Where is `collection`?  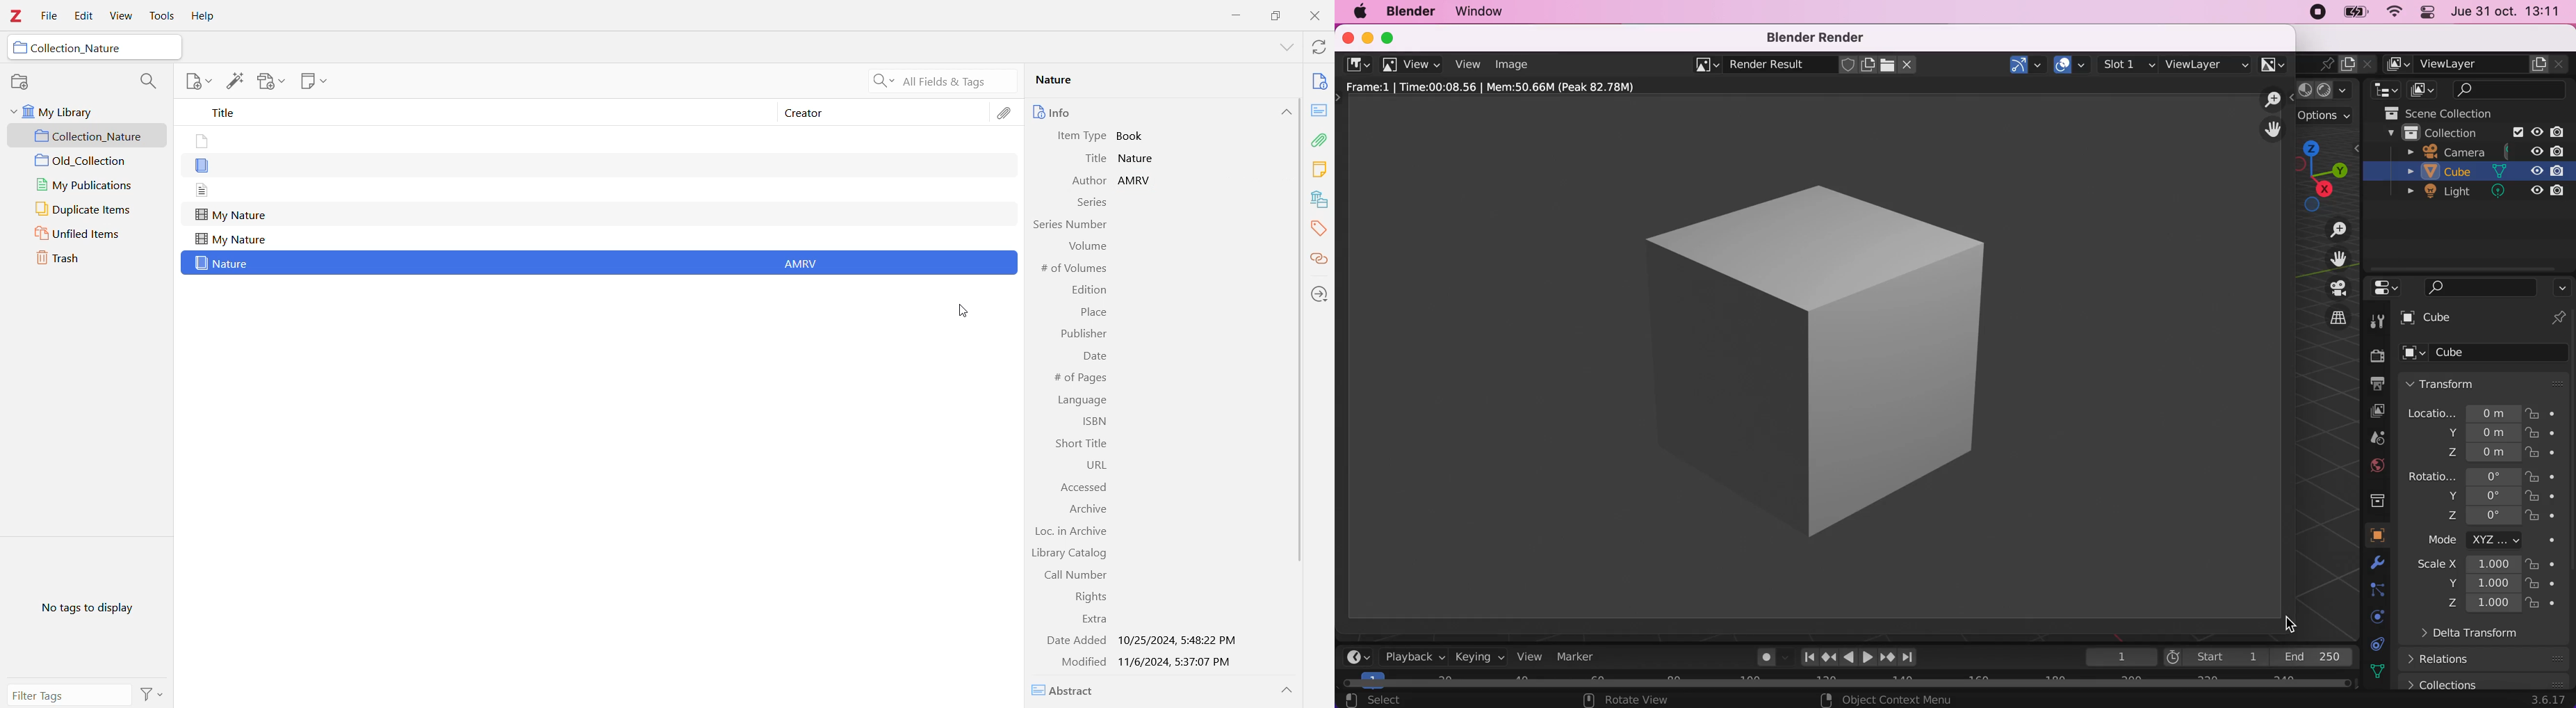 collection is located at coordinates (2377, 499).